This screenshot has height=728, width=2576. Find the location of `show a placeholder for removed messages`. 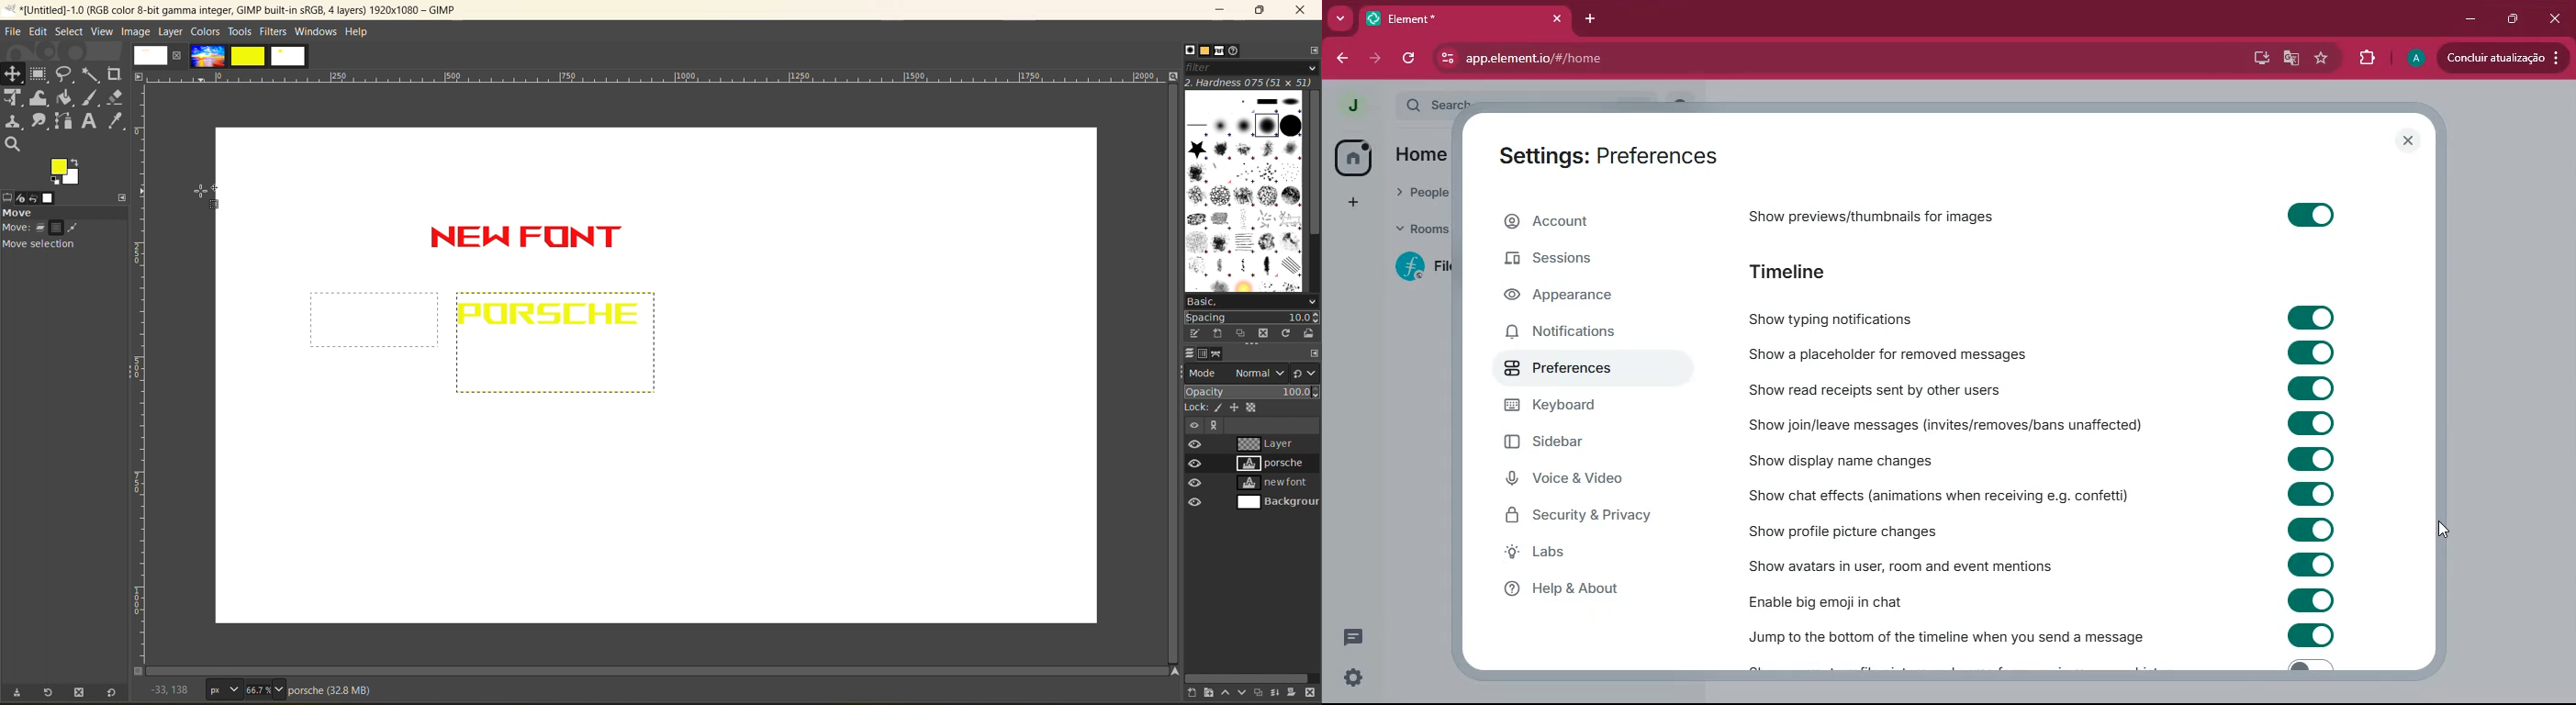

show a placeholder for removed messages is located at coordinates (1926, 353).